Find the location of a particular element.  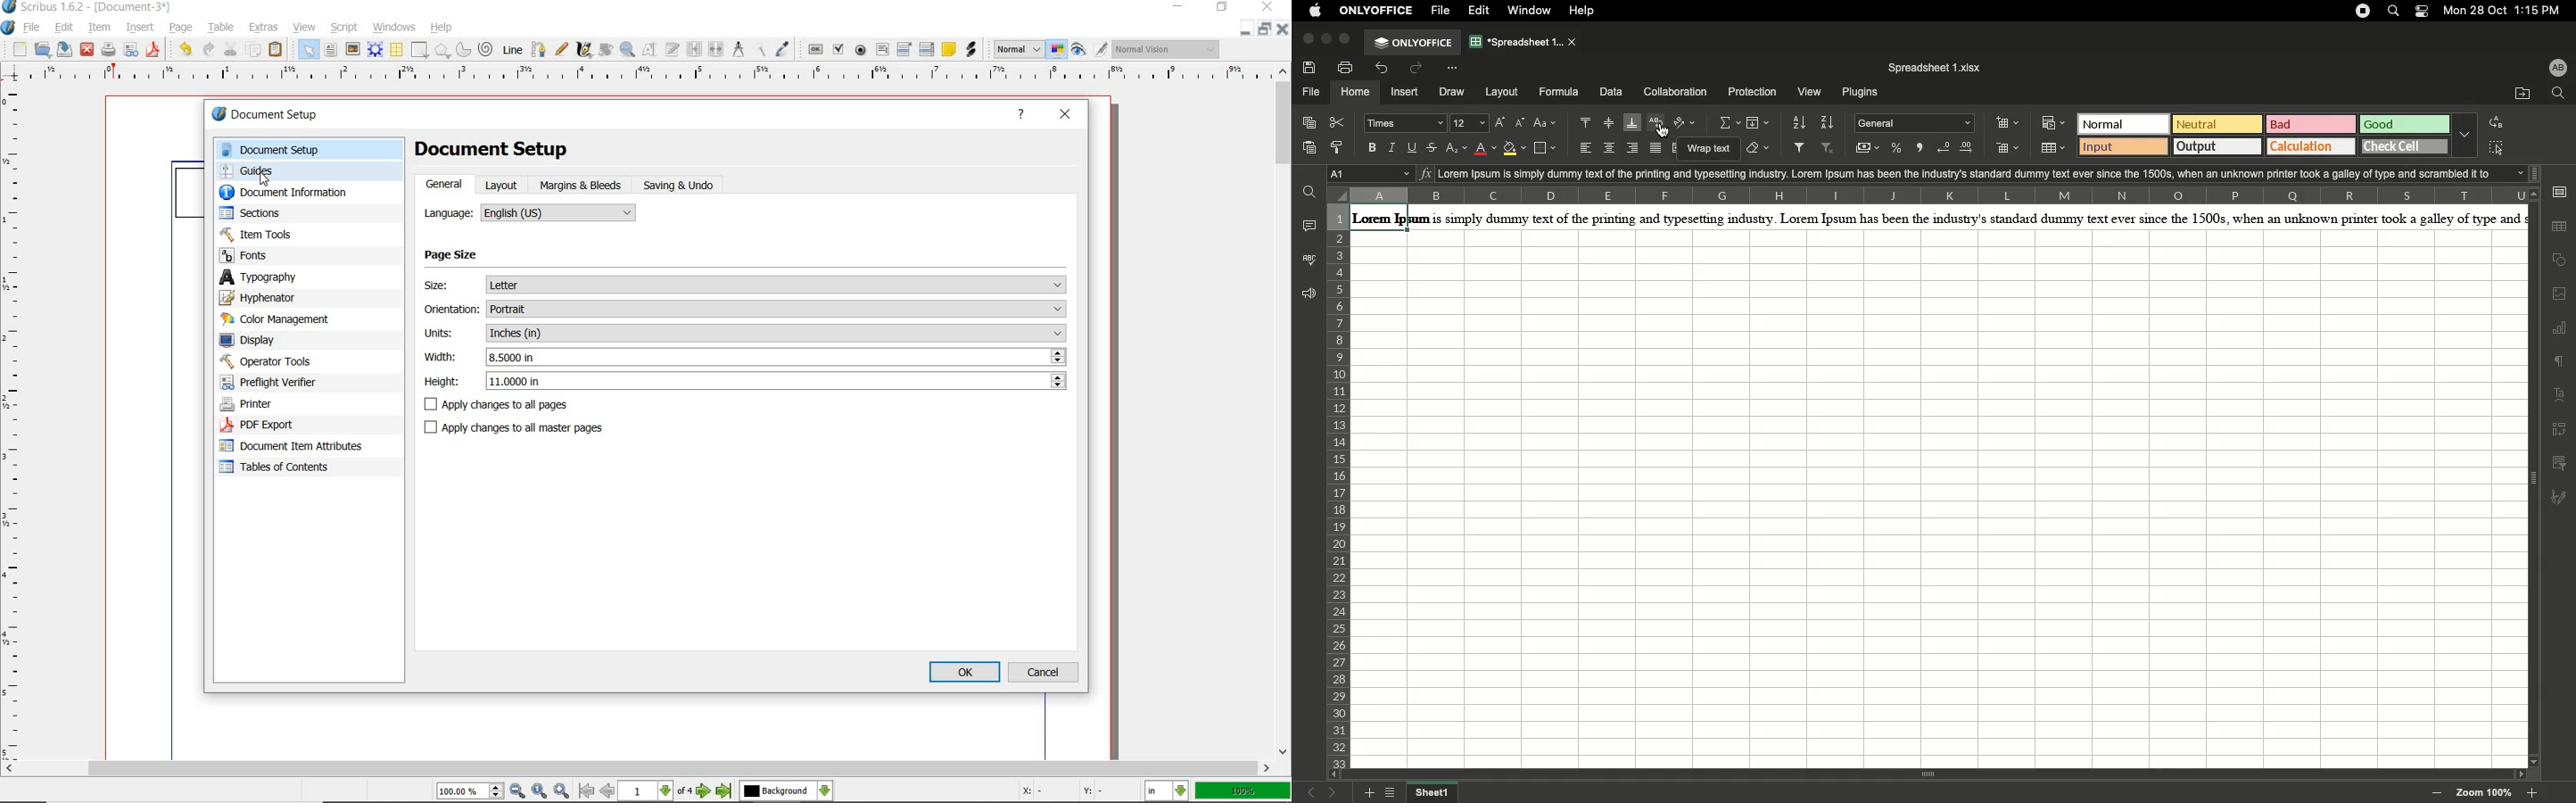

ok is located at coordinates (965, 673).